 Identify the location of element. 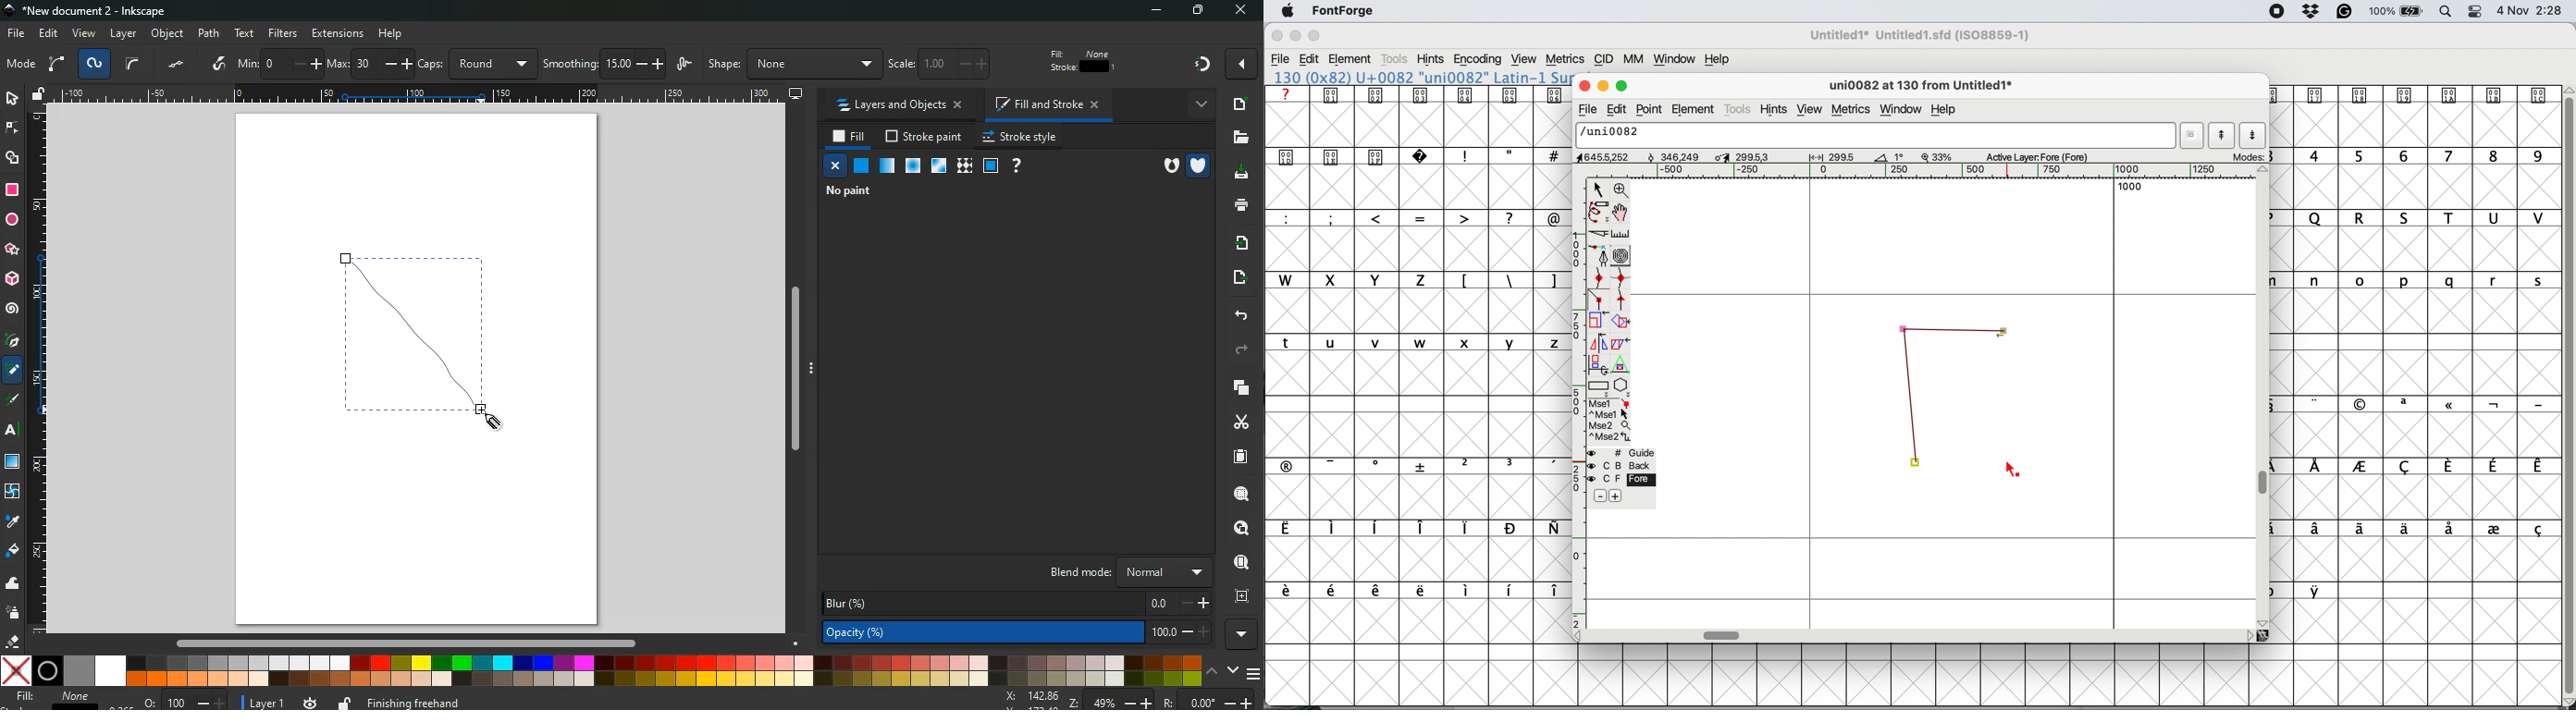
(1694, 109).